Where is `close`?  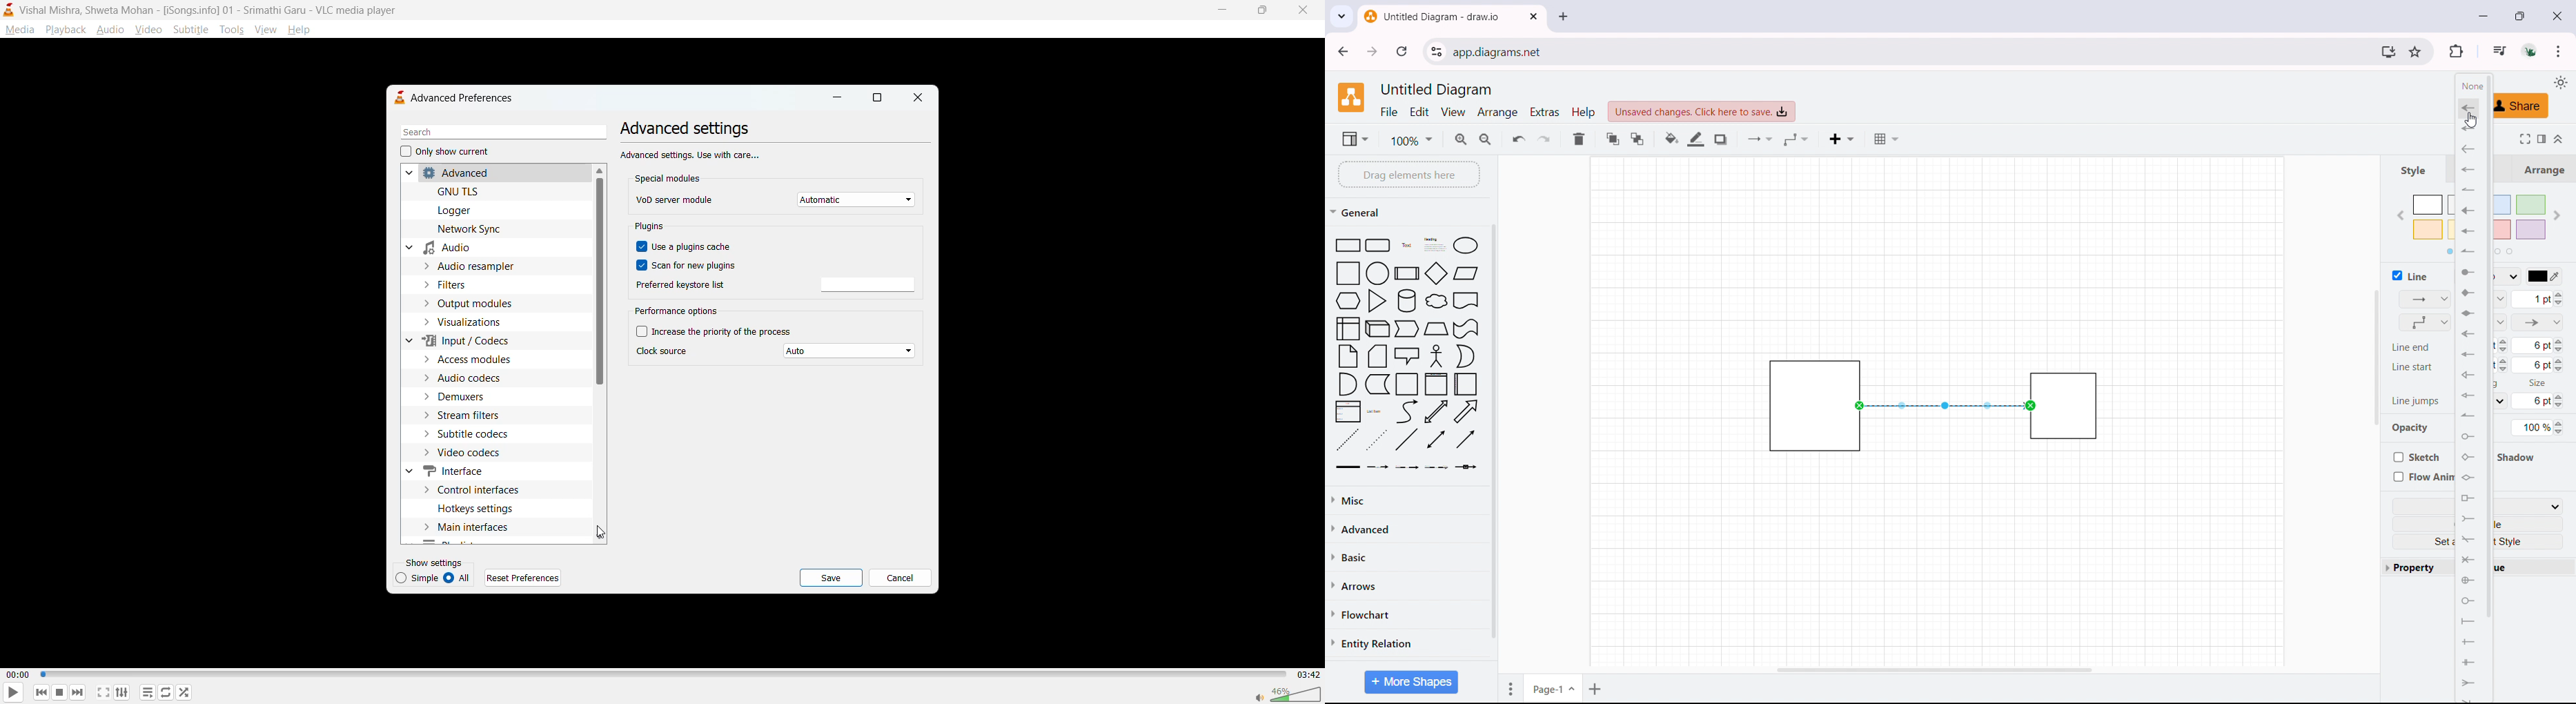
close is located at coordinates (916, 98).